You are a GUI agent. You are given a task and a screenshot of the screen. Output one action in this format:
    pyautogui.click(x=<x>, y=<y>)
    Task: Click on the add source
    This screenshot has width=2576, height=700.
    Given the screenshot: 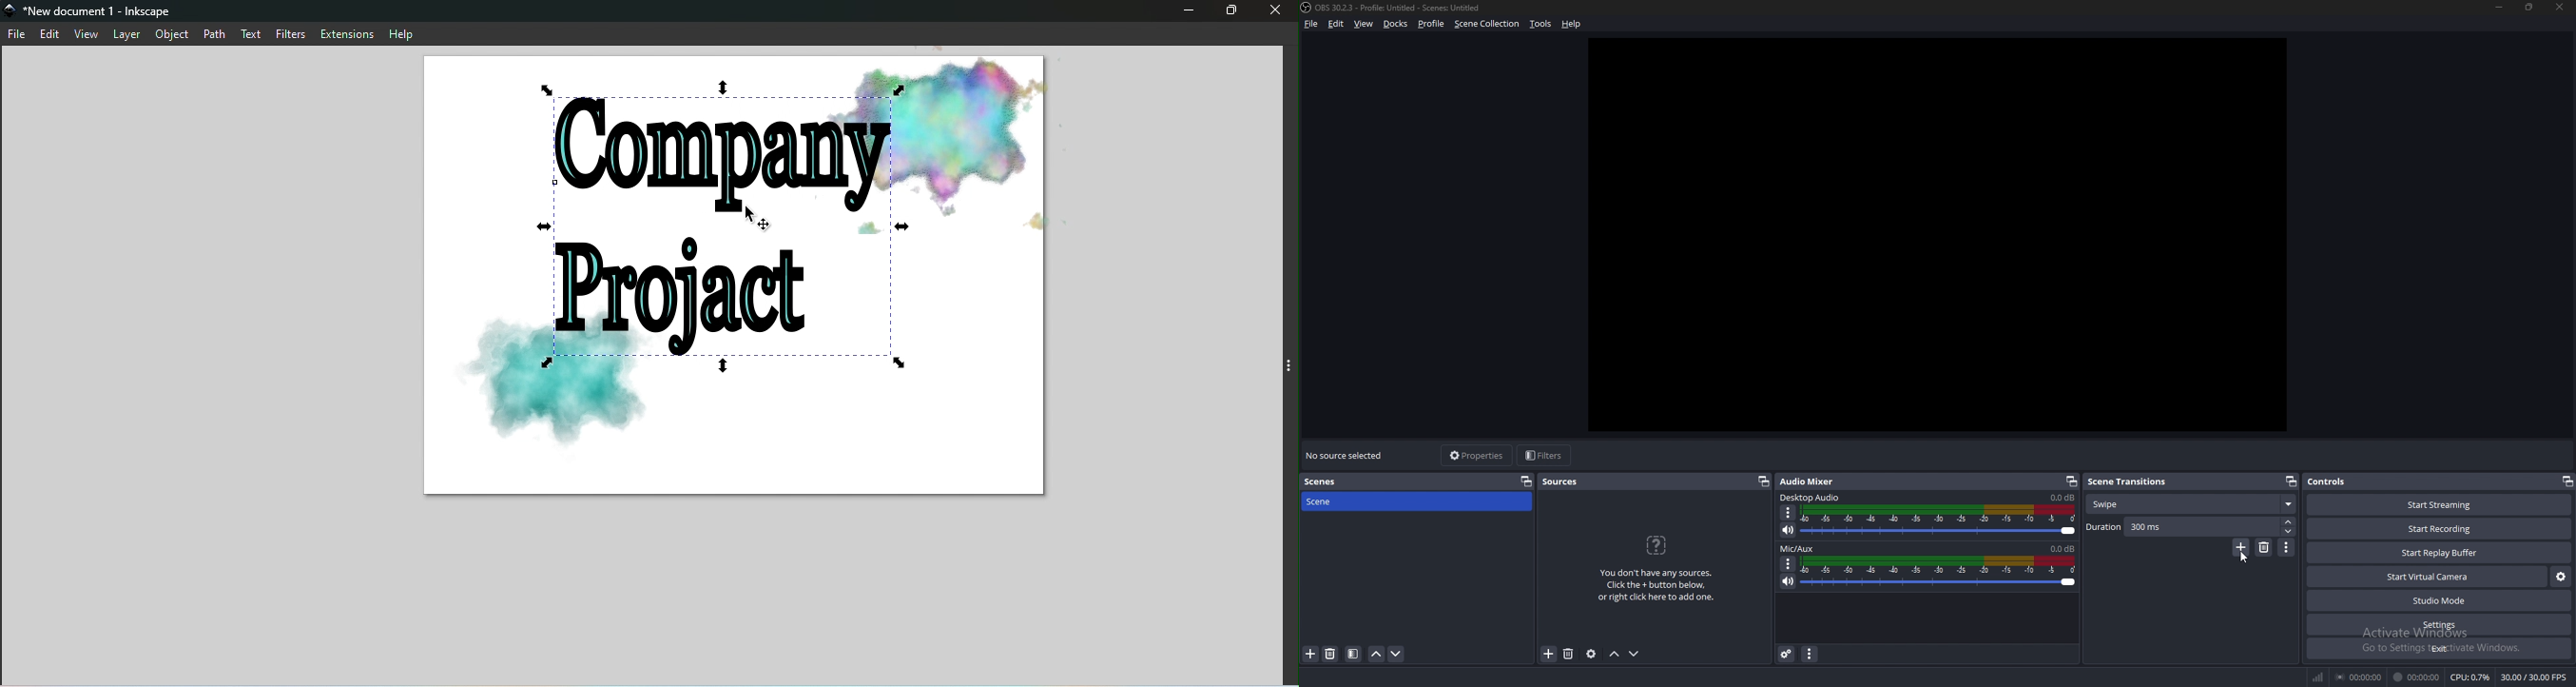 What is the action you would take?
    pyautogui.click(x=1548, y=656)
    